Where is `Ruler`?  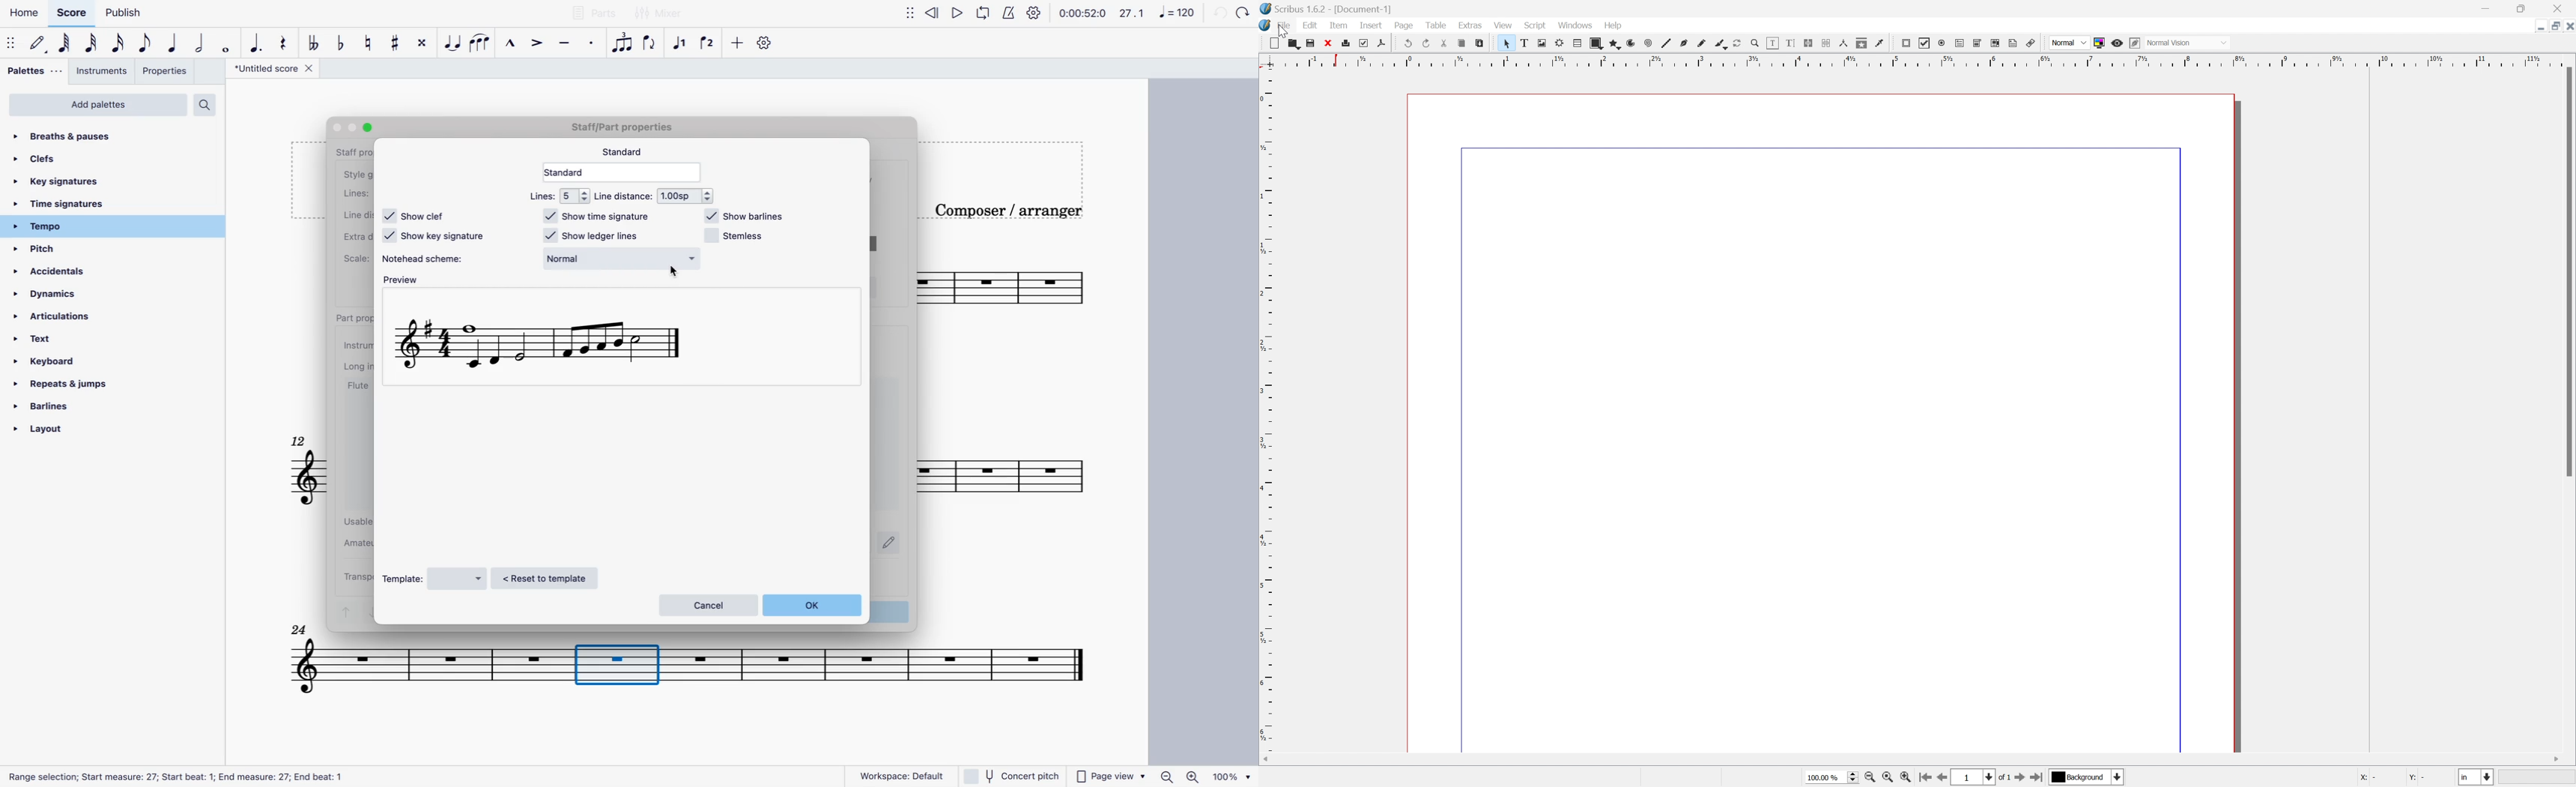 Ruler is located at coordinates (1913, 60).